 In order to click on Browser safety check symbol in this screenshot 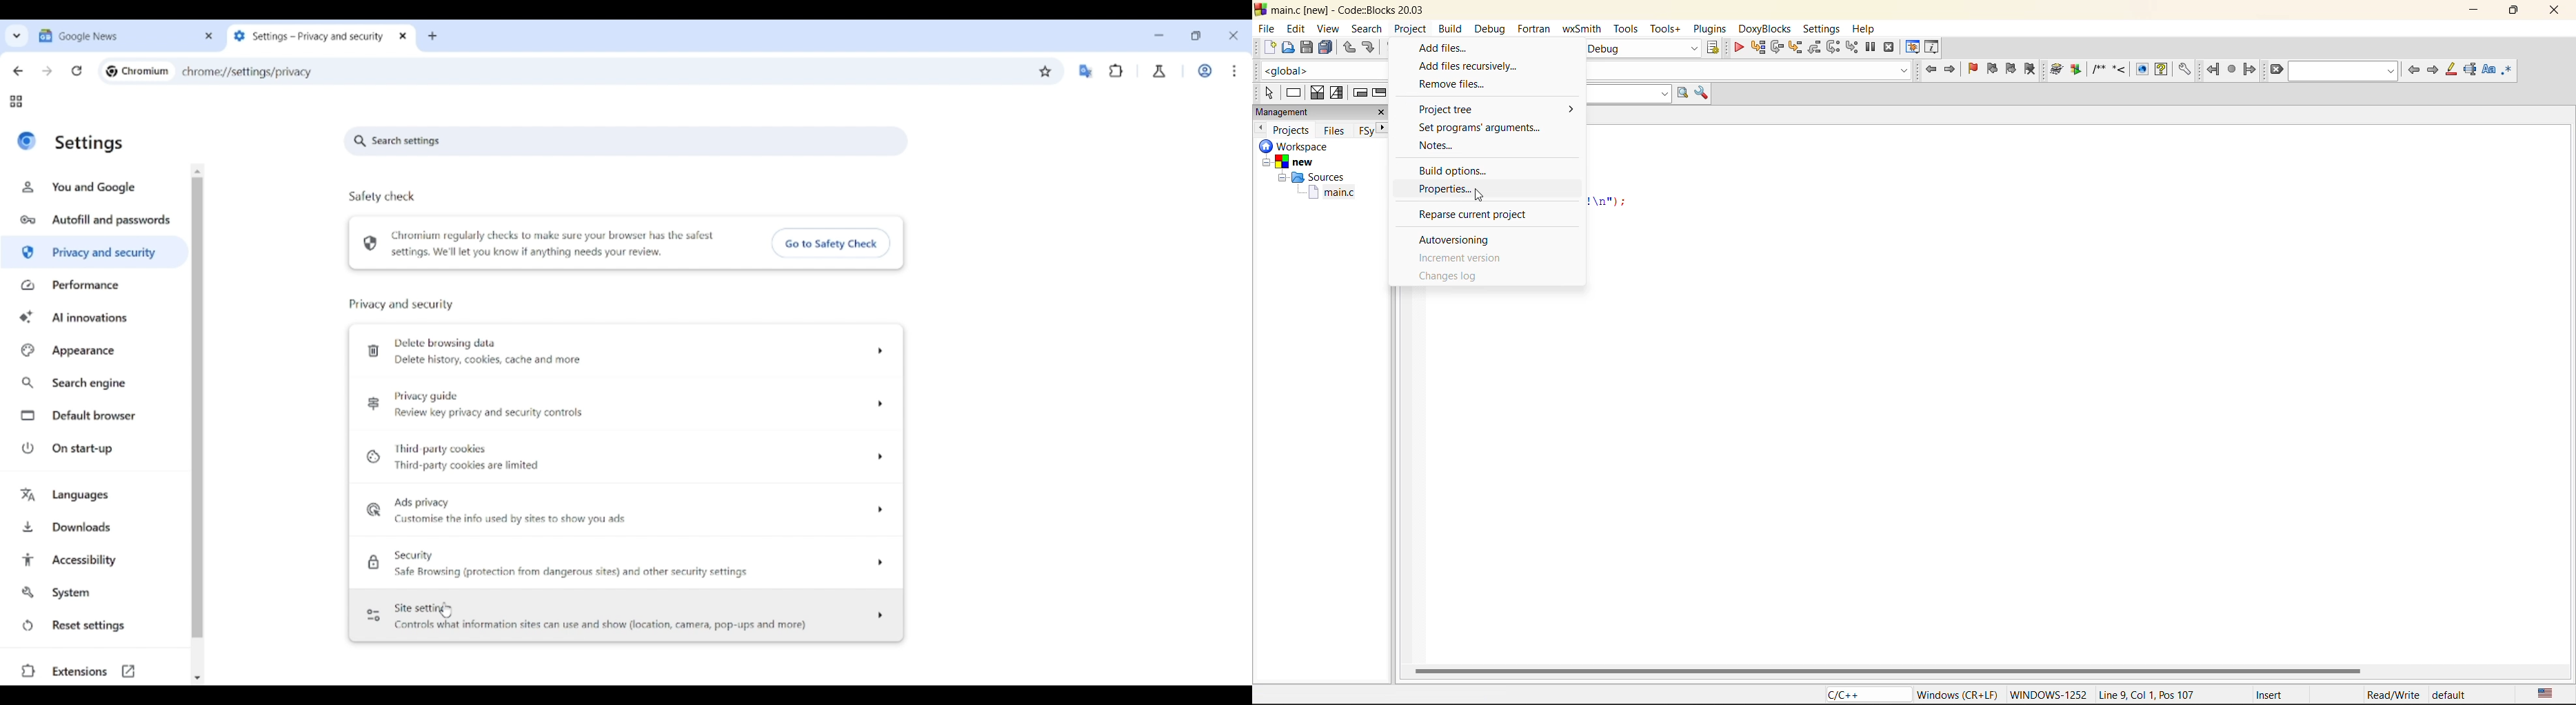, I will do `click(370, 243)`.